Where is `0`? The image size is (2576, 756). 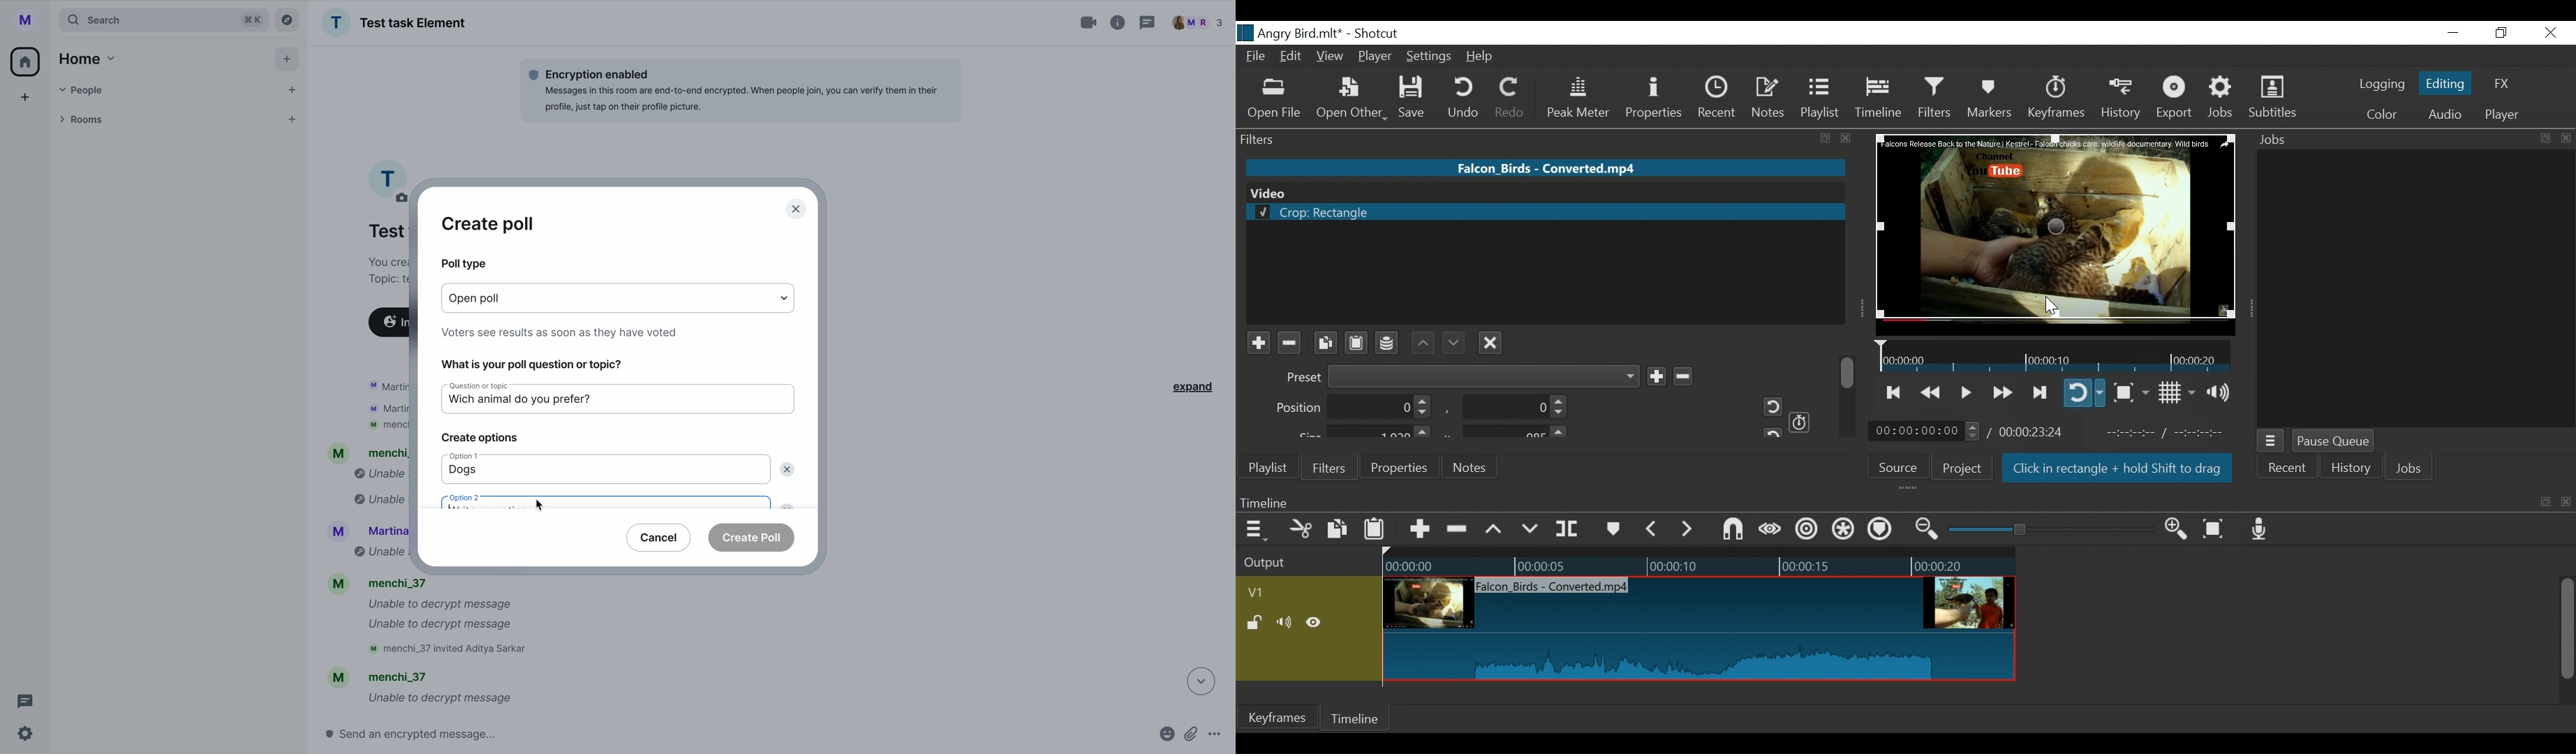 0 is located at coordinates (1511, 409).